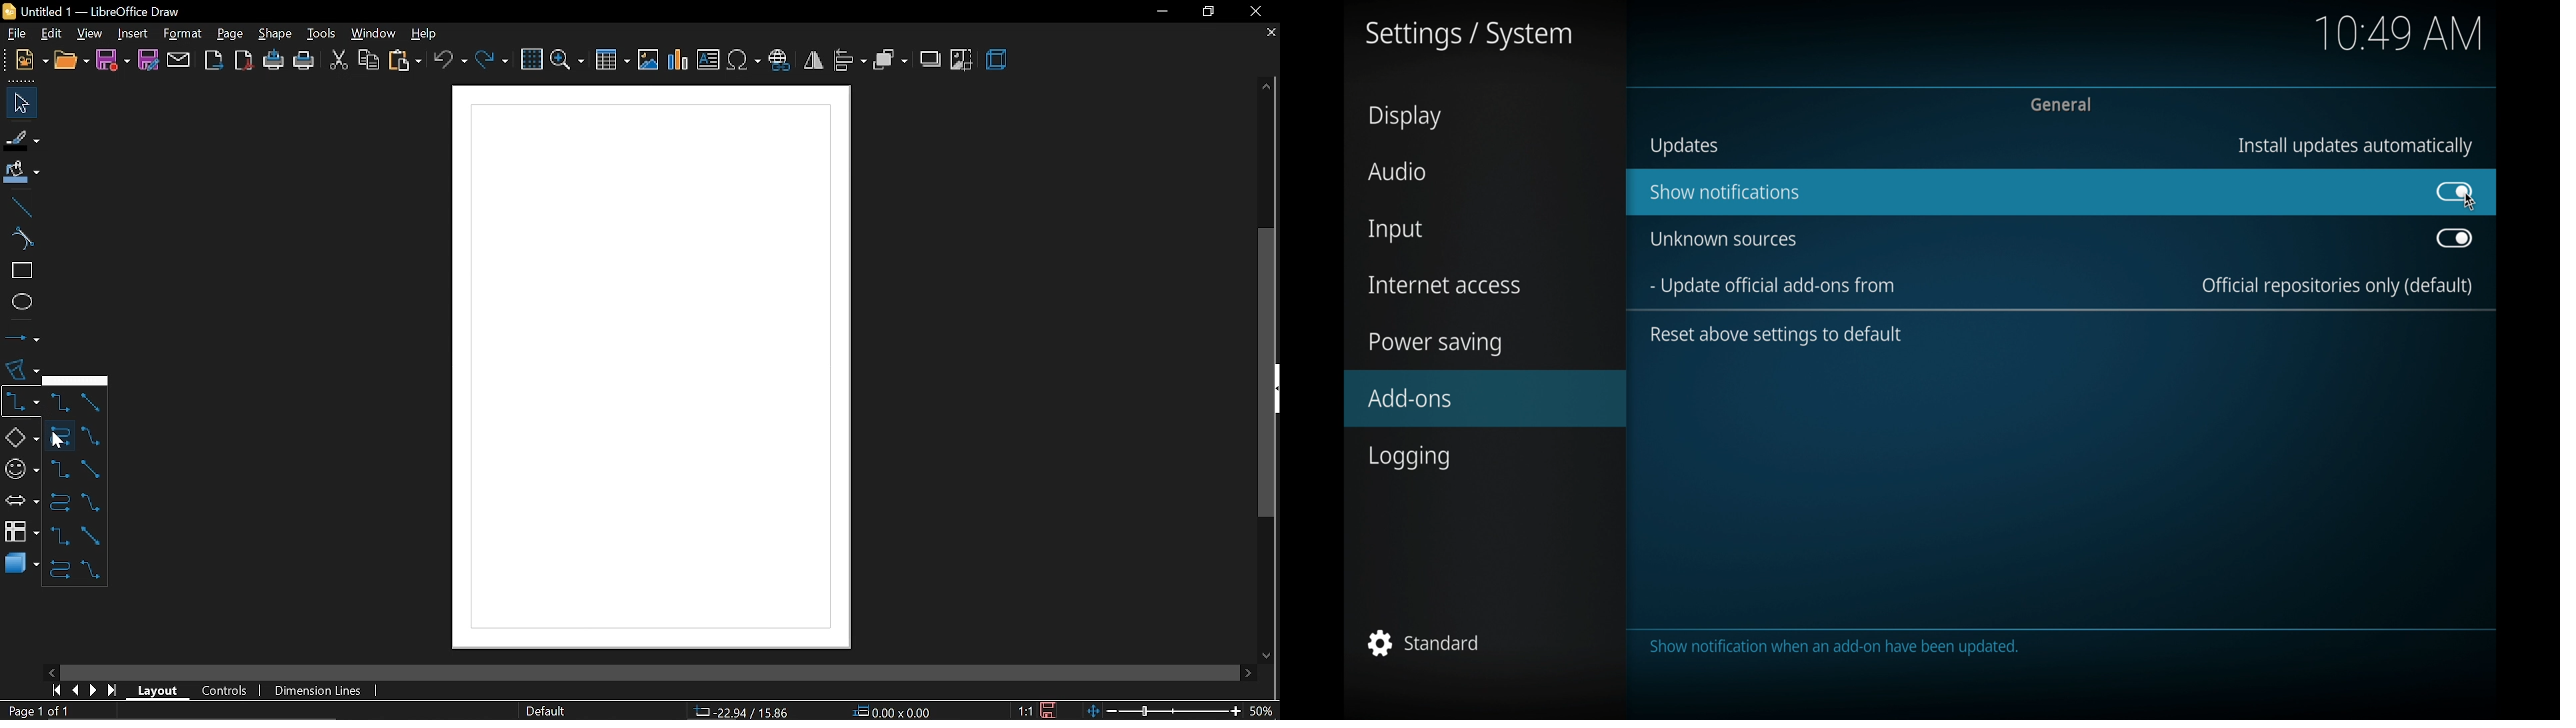 This screenshot has width=2576, height=728. What do you see at coordinates (1270, 37) in the screenshot?
I see `close current tab` at bounding box center [1270, 37].